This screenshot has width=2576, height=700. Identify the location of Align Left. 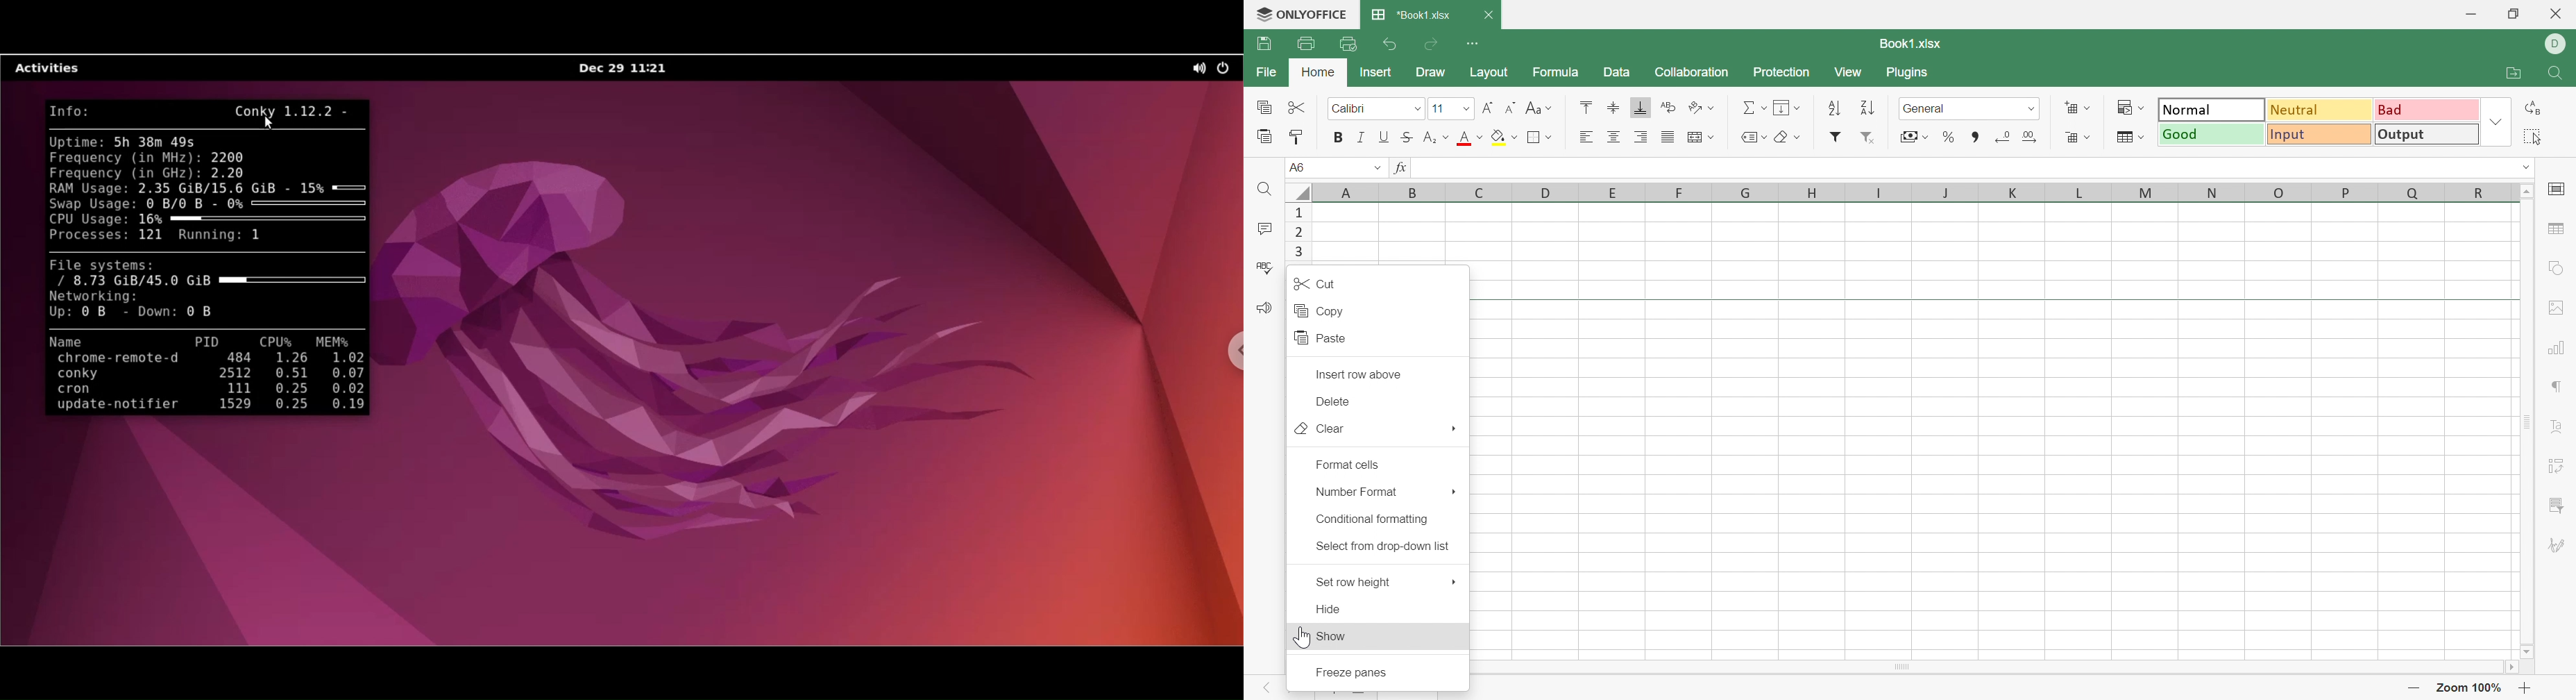
(1588, 136).